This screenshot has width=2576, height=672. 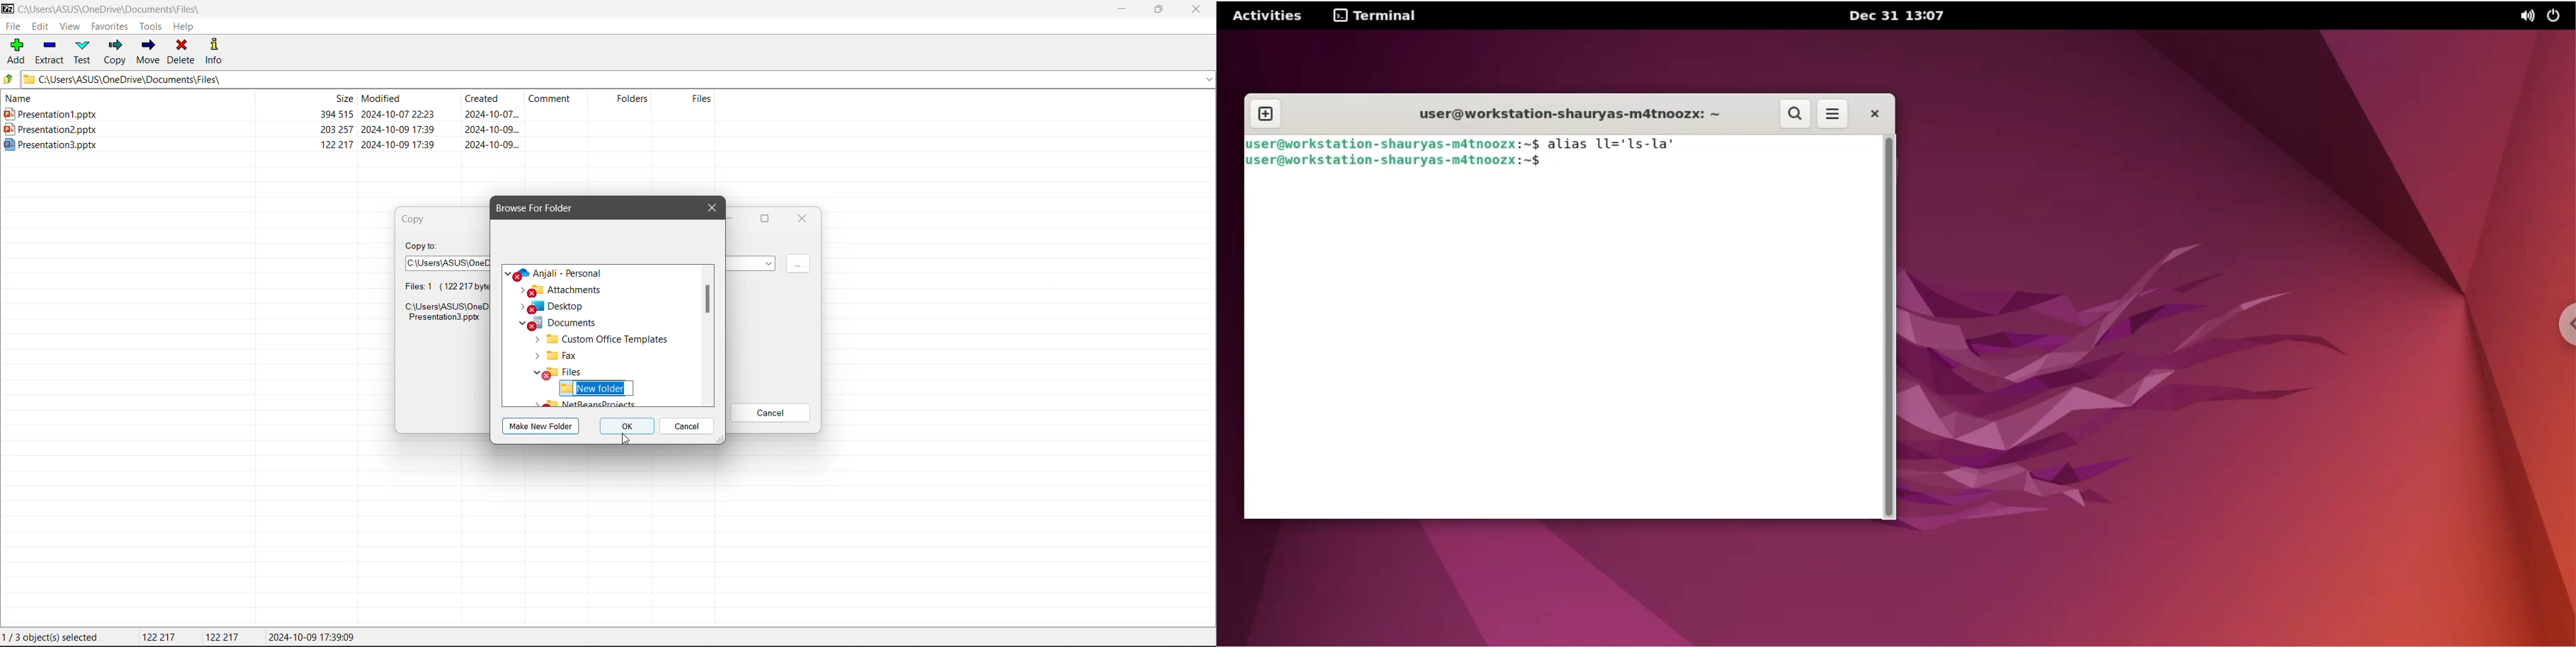 What do you see at coordinates (689, 99) in the screenshot?
I see `Files` at bounding box center [689, 99].